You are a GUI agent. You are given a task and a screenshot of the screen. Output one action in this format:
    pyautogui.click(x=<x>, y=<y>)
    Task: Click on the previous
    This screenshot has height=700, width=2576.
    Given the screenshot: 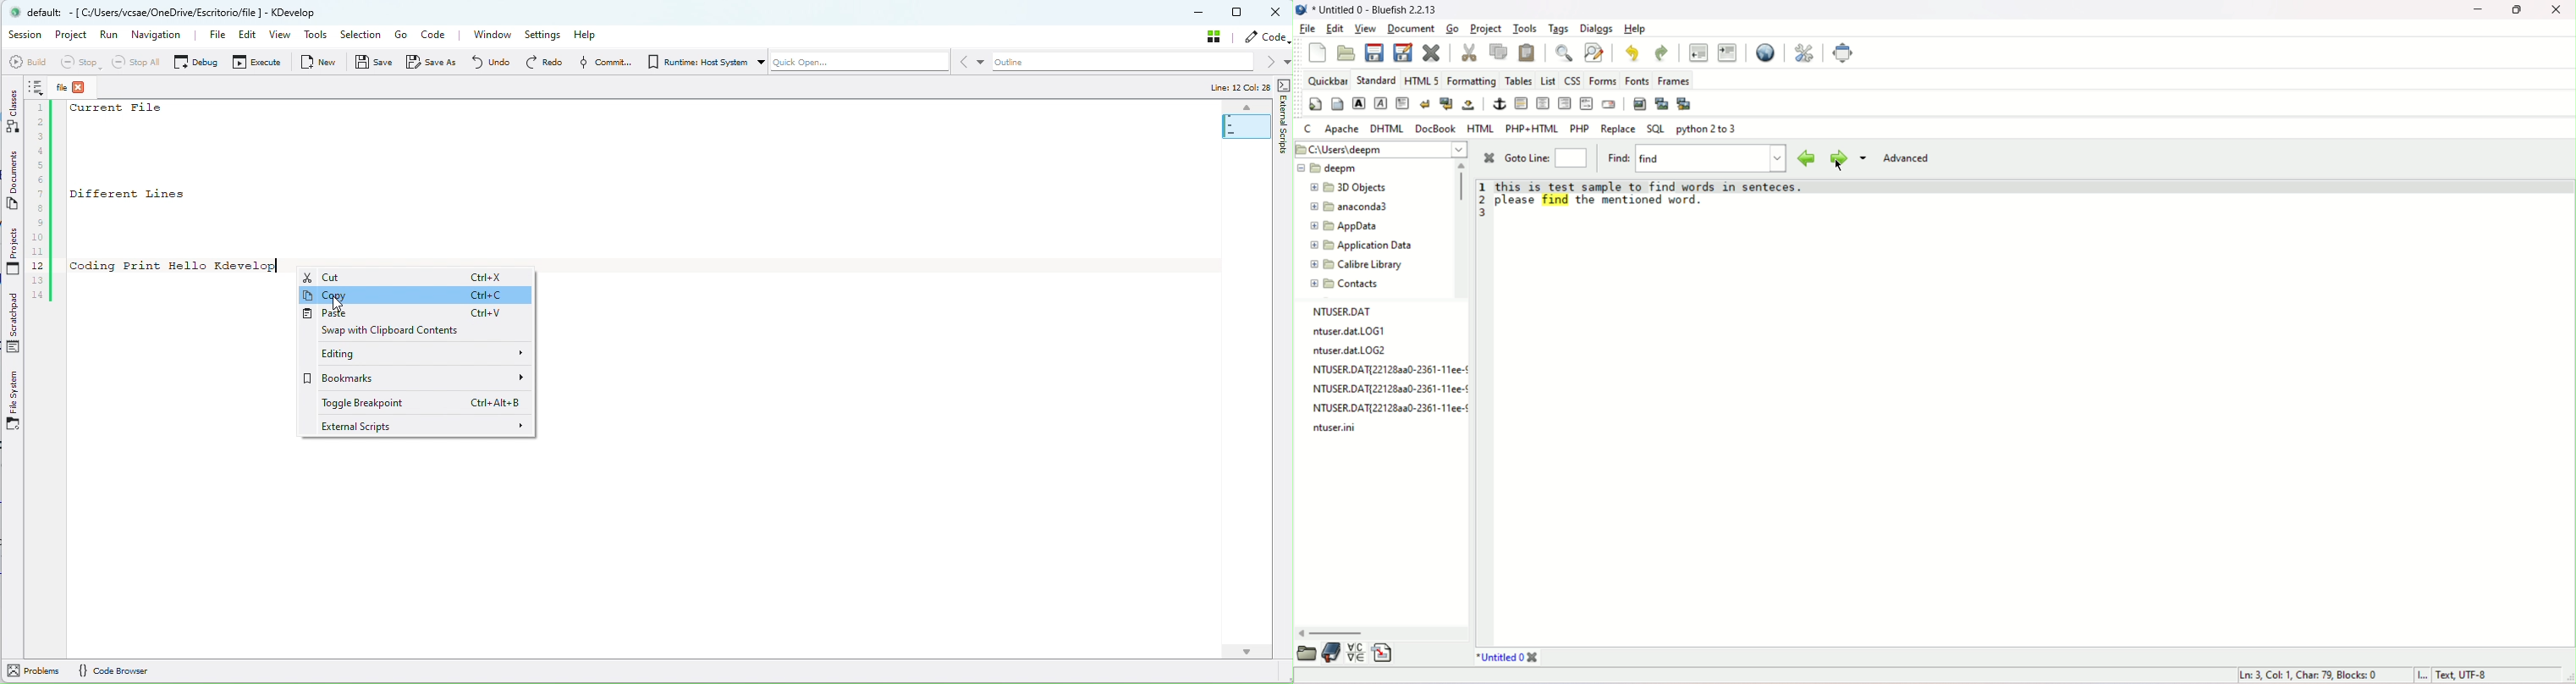 What is the action you would take?
    pyautogui.click(x=1804, y=158)
    